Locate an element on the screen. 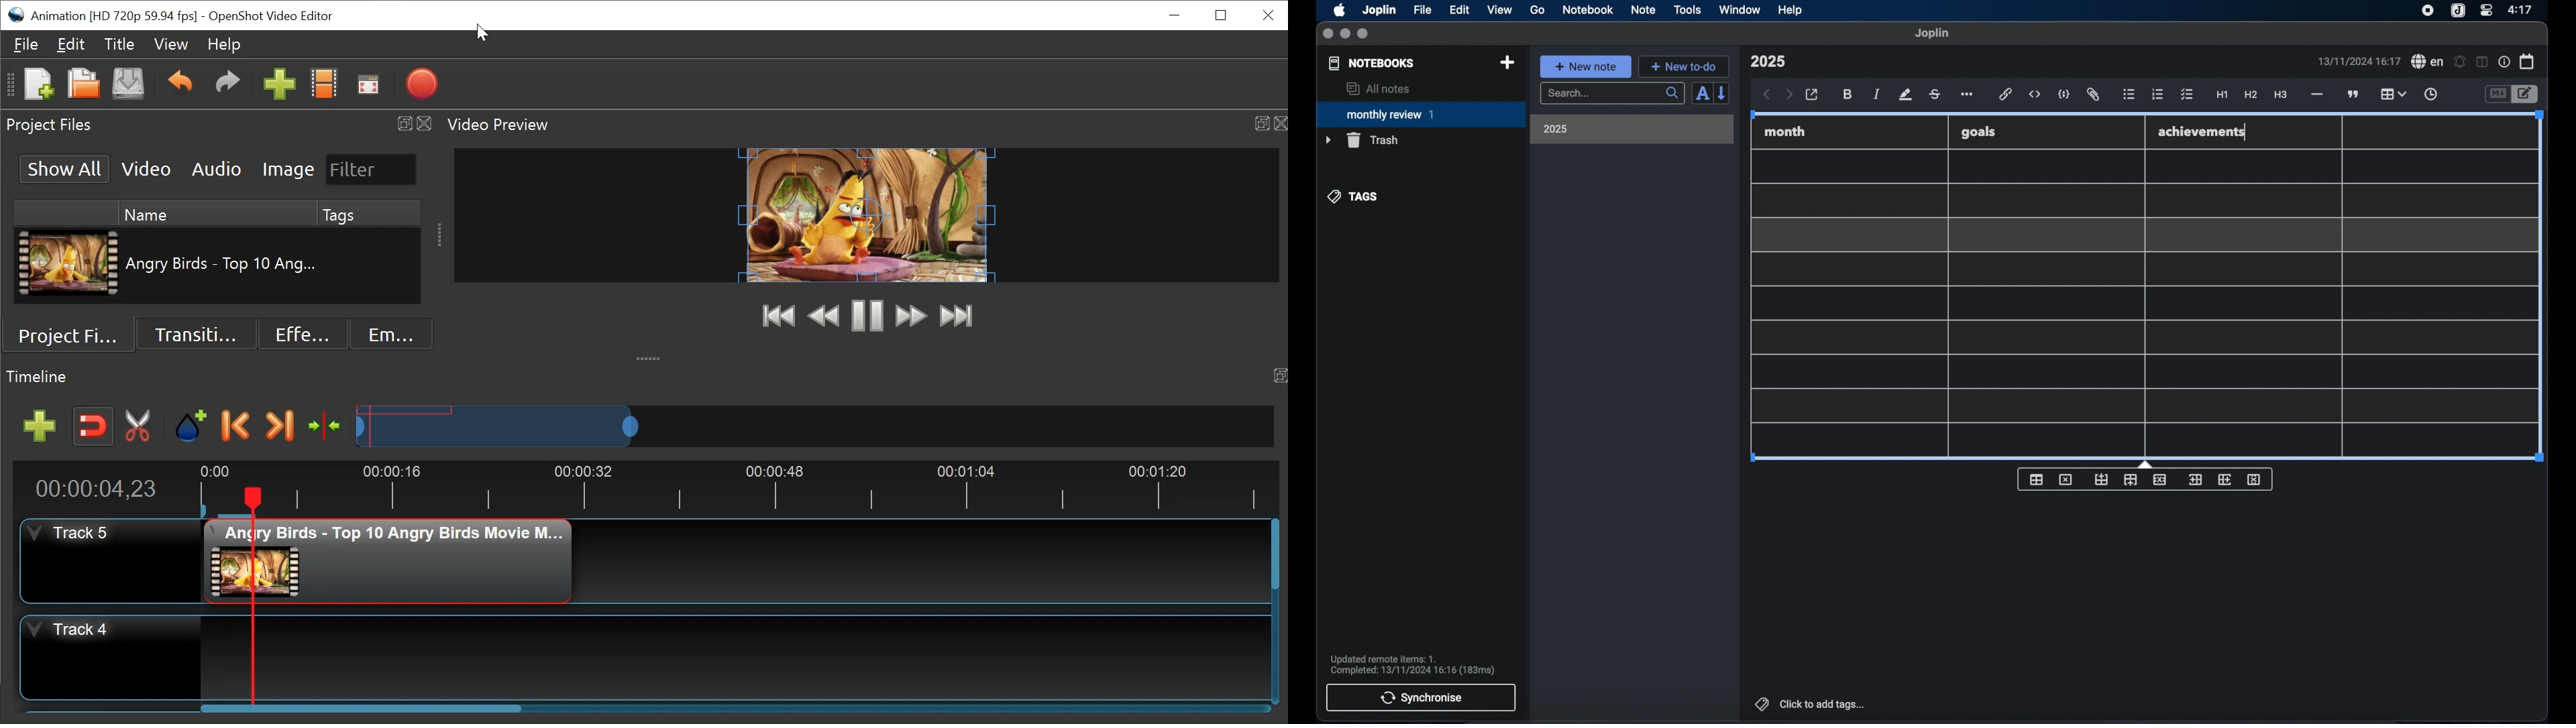 The height and width of the screenshot is (728, 2576). apple icon is located at coordinates (1338, 10).